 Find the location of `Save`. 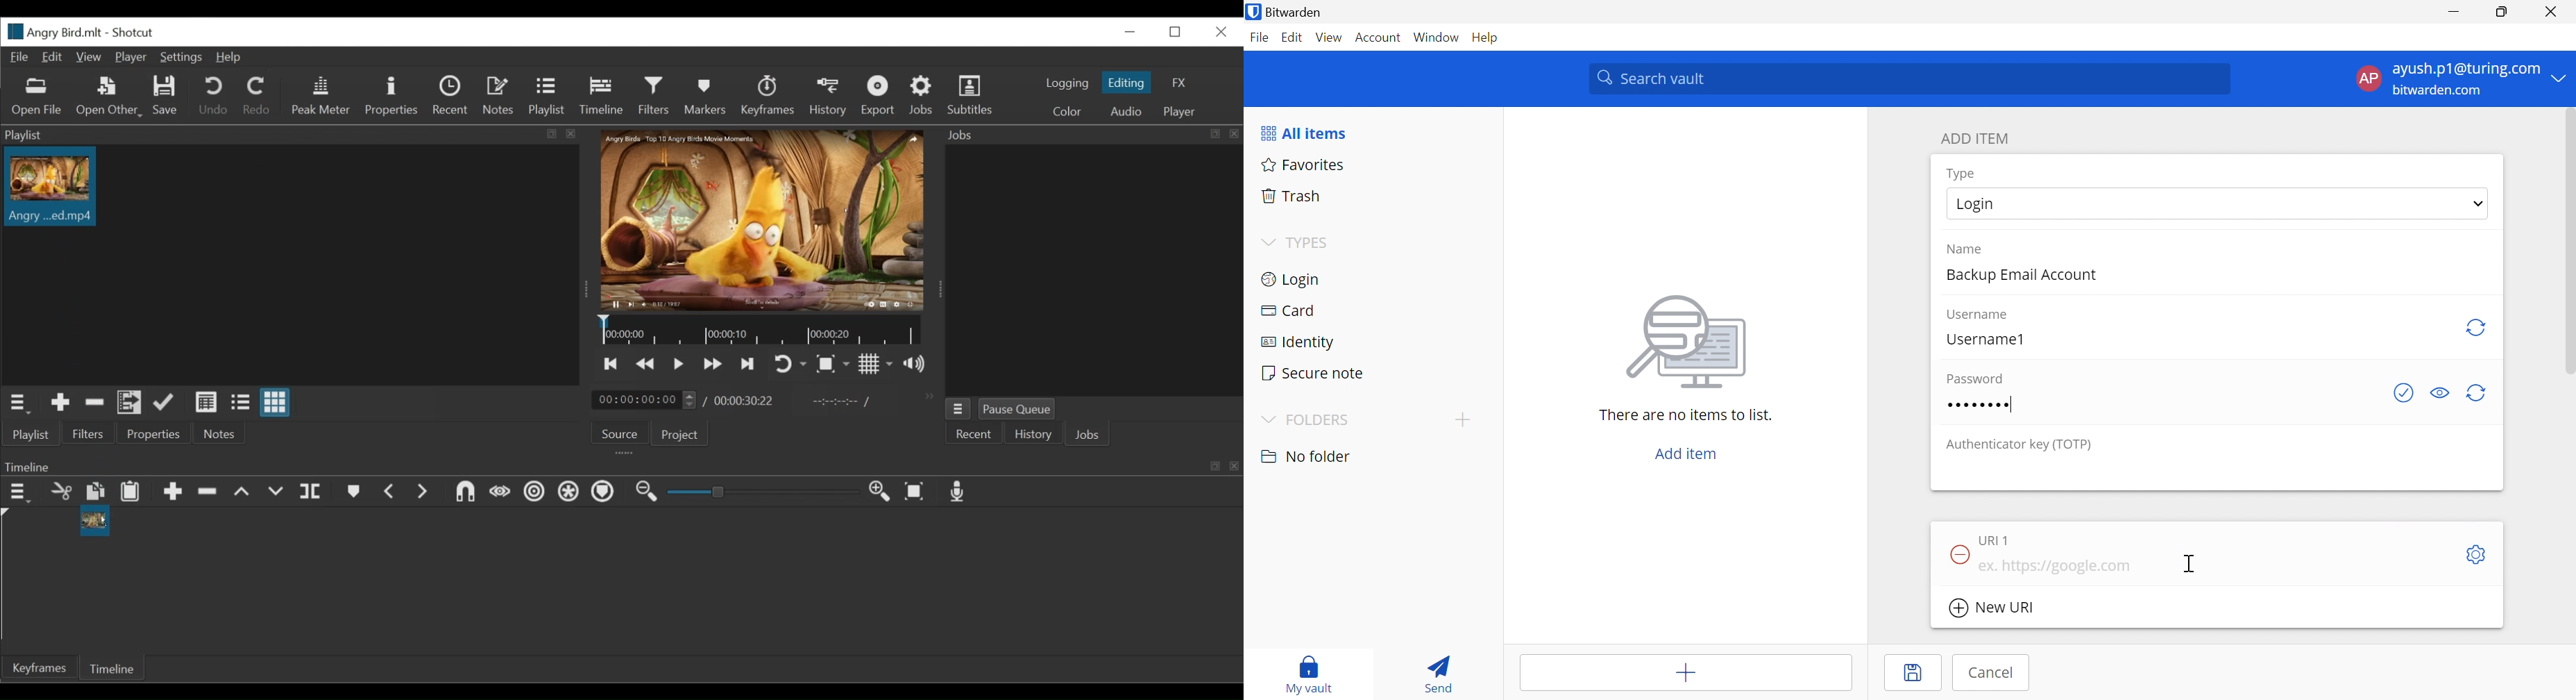

Save is located at coordinates (1913, 674).